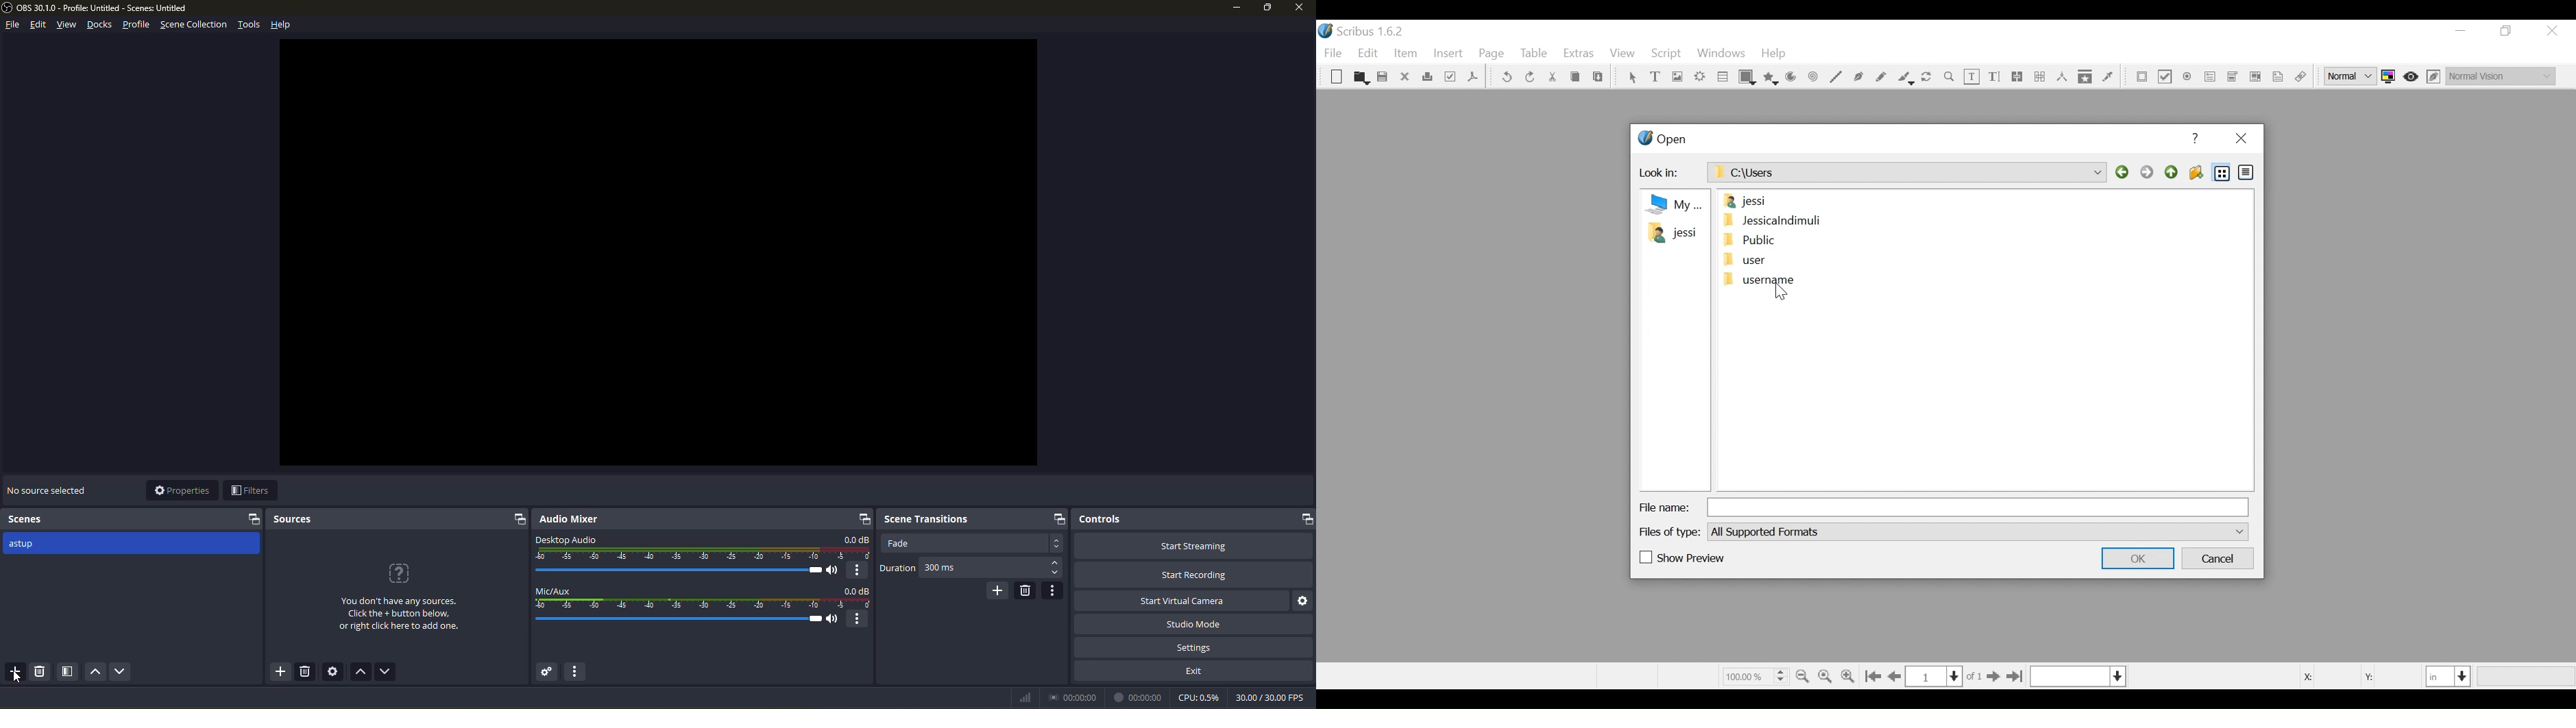 This screenshot has width=2576, height=728. I want to click on Eye dropper, so click(2108, 76).